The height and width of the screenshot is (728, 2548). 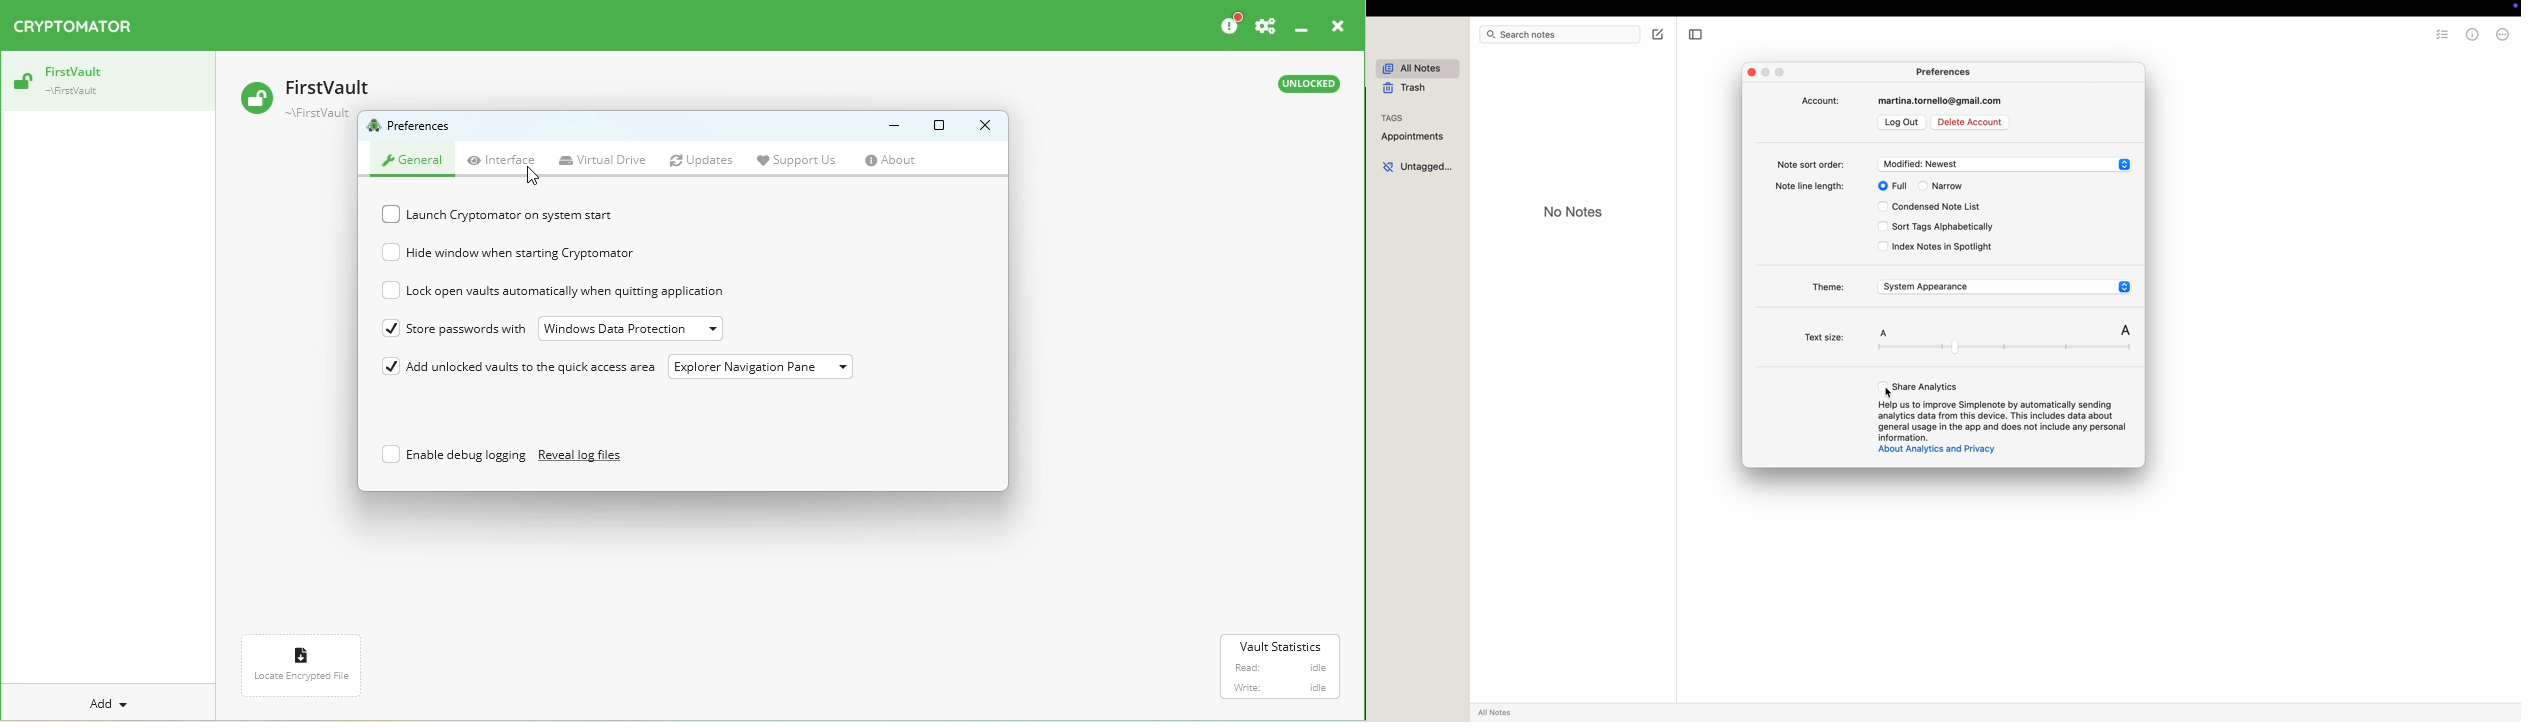 I want to click on tags, so click(x=1392, y=118).